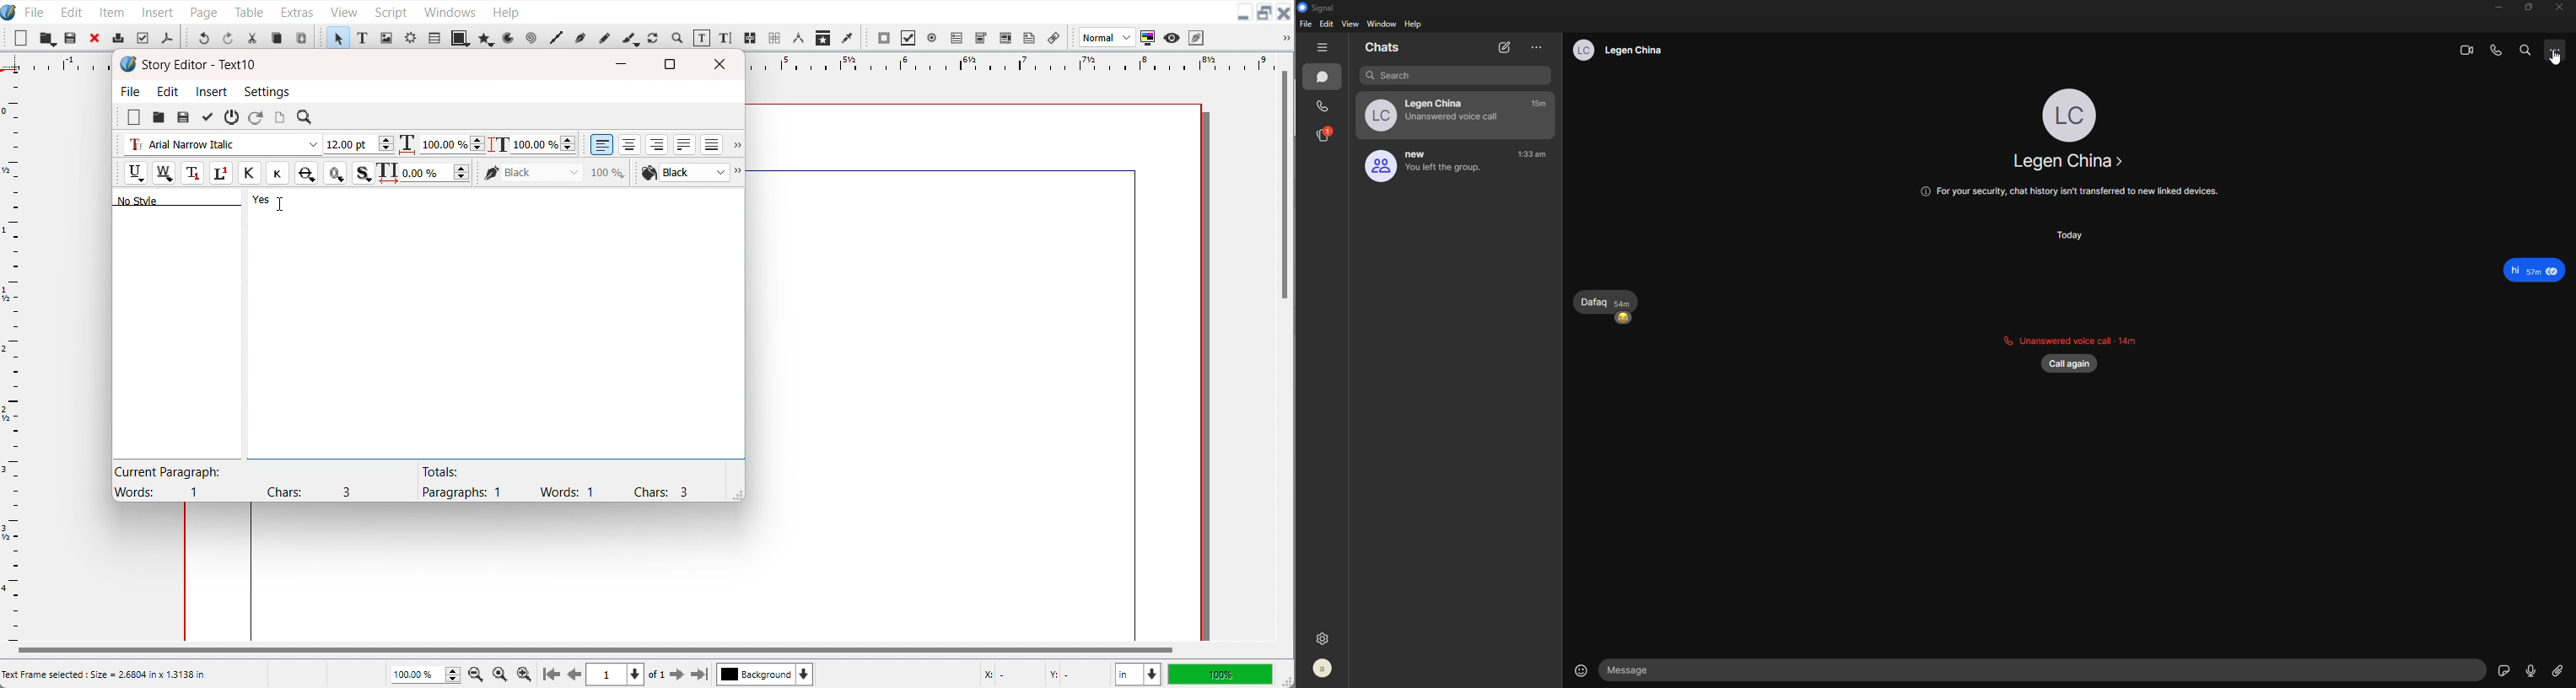 This screenshot has width=2576, height=700. Describe the element at coordinates (1284, 38) in the screenshot. I see `Drop down box` at that location.